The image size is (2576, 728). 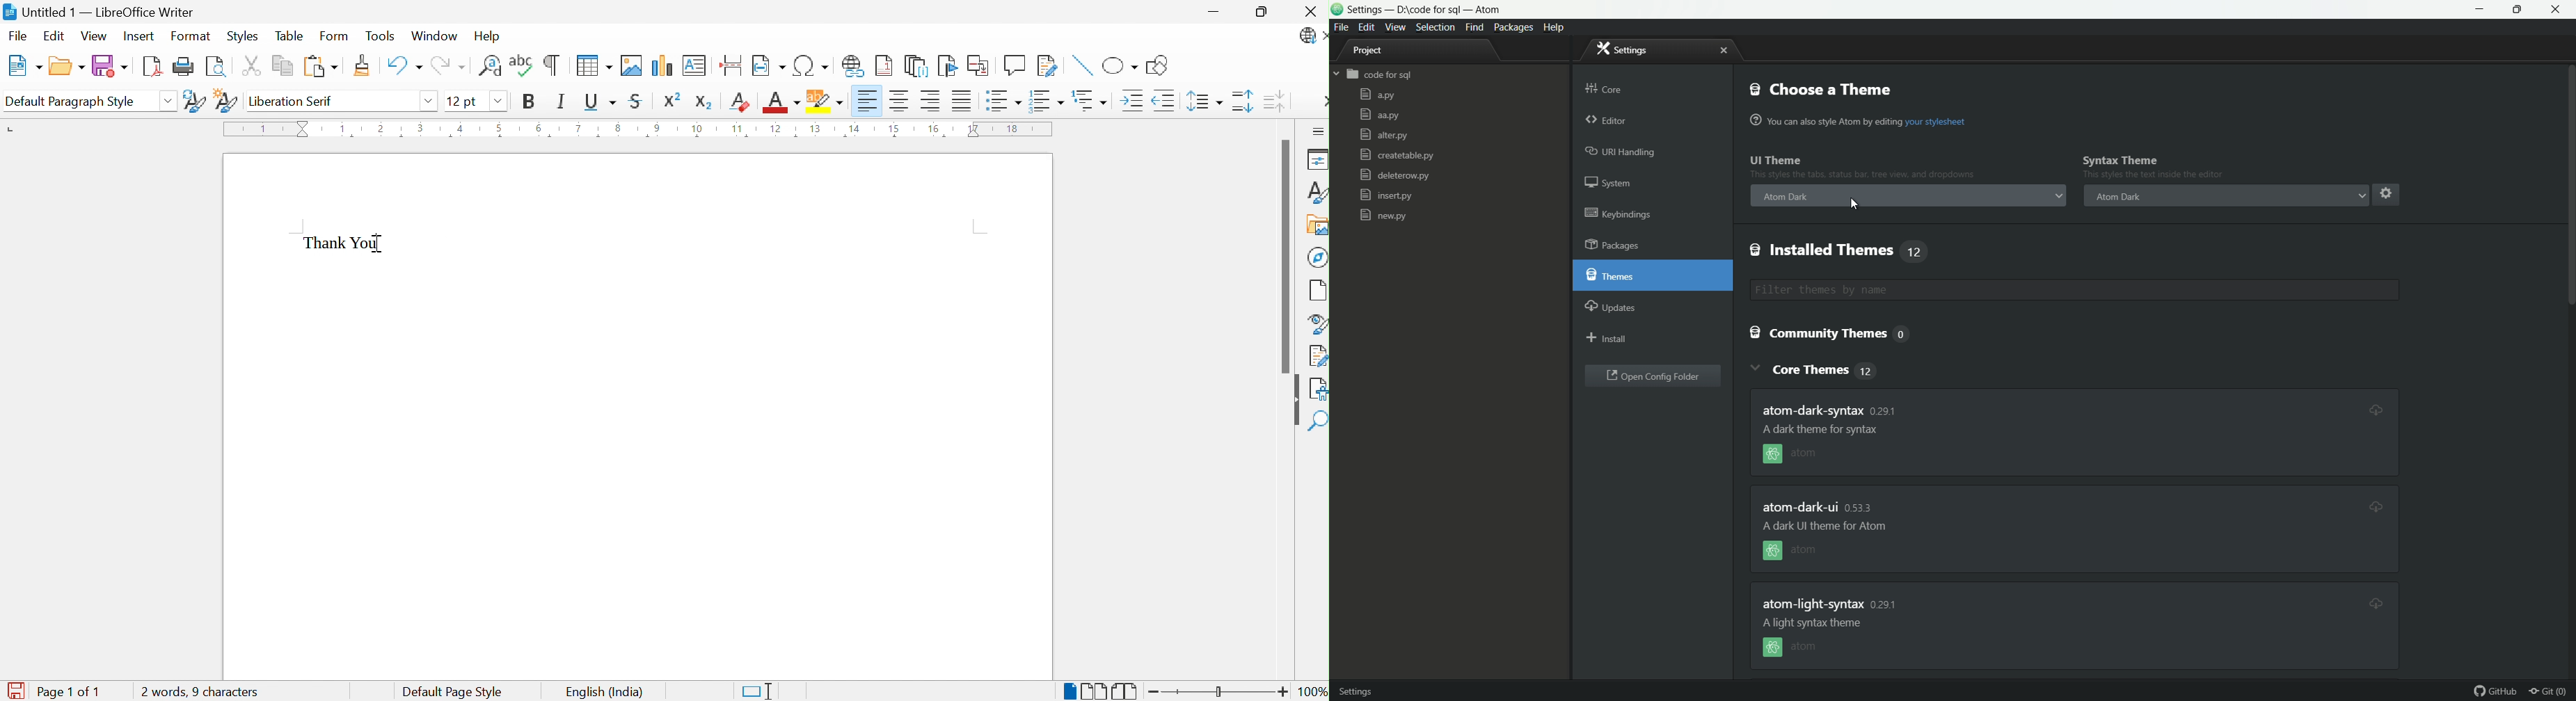 I want to click on Liberation Serif, so click(x=290, y=101).